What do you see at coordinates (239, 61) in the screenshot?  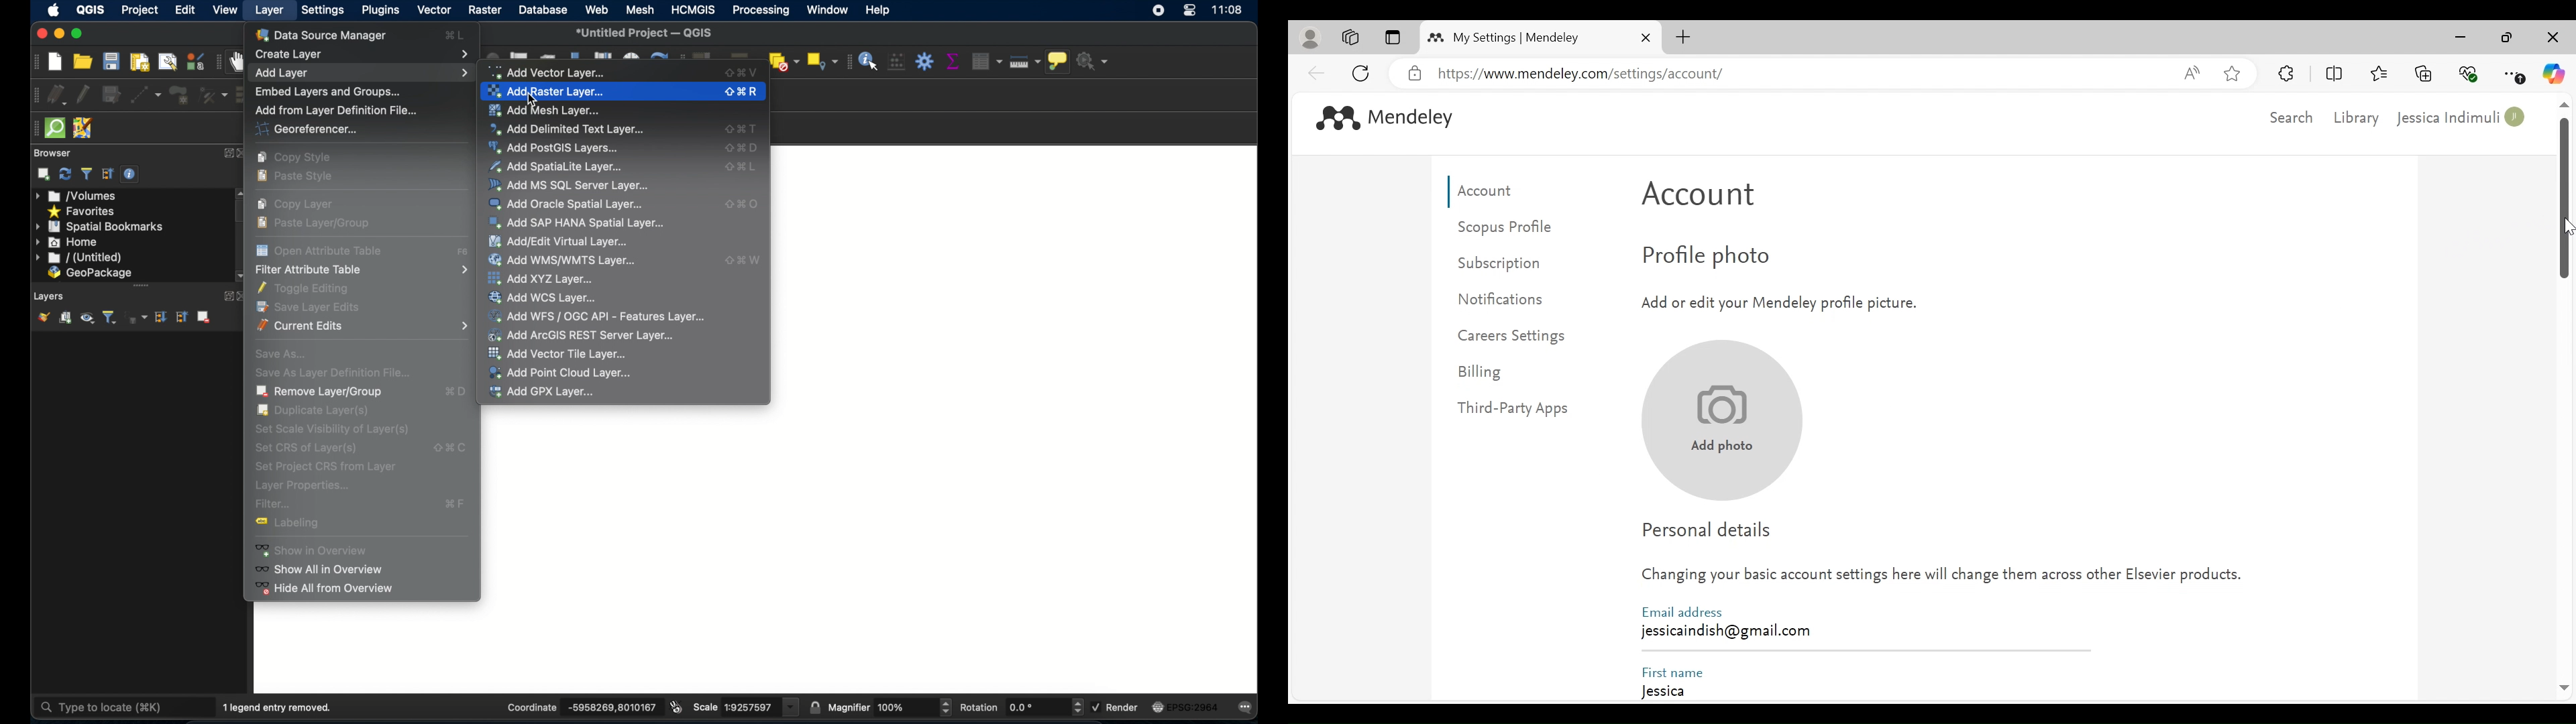 I see `hand` at bounding box center [239, 61].